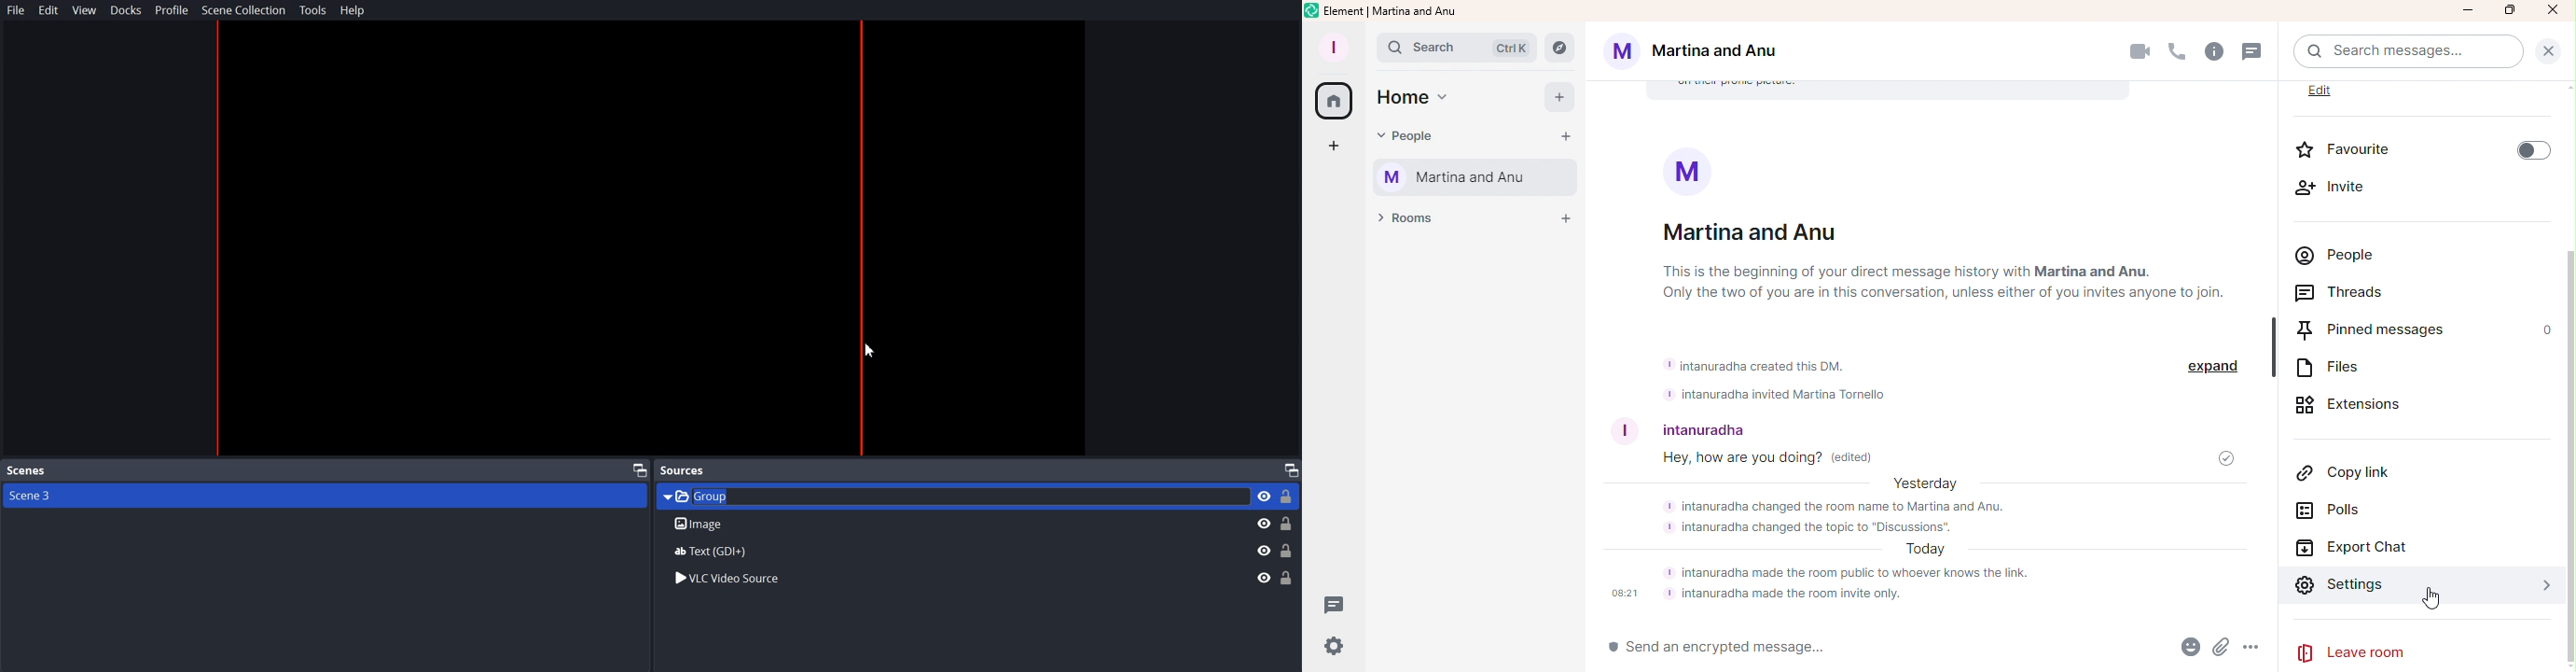  I want to click on Quick settings, so click(1333, 651).